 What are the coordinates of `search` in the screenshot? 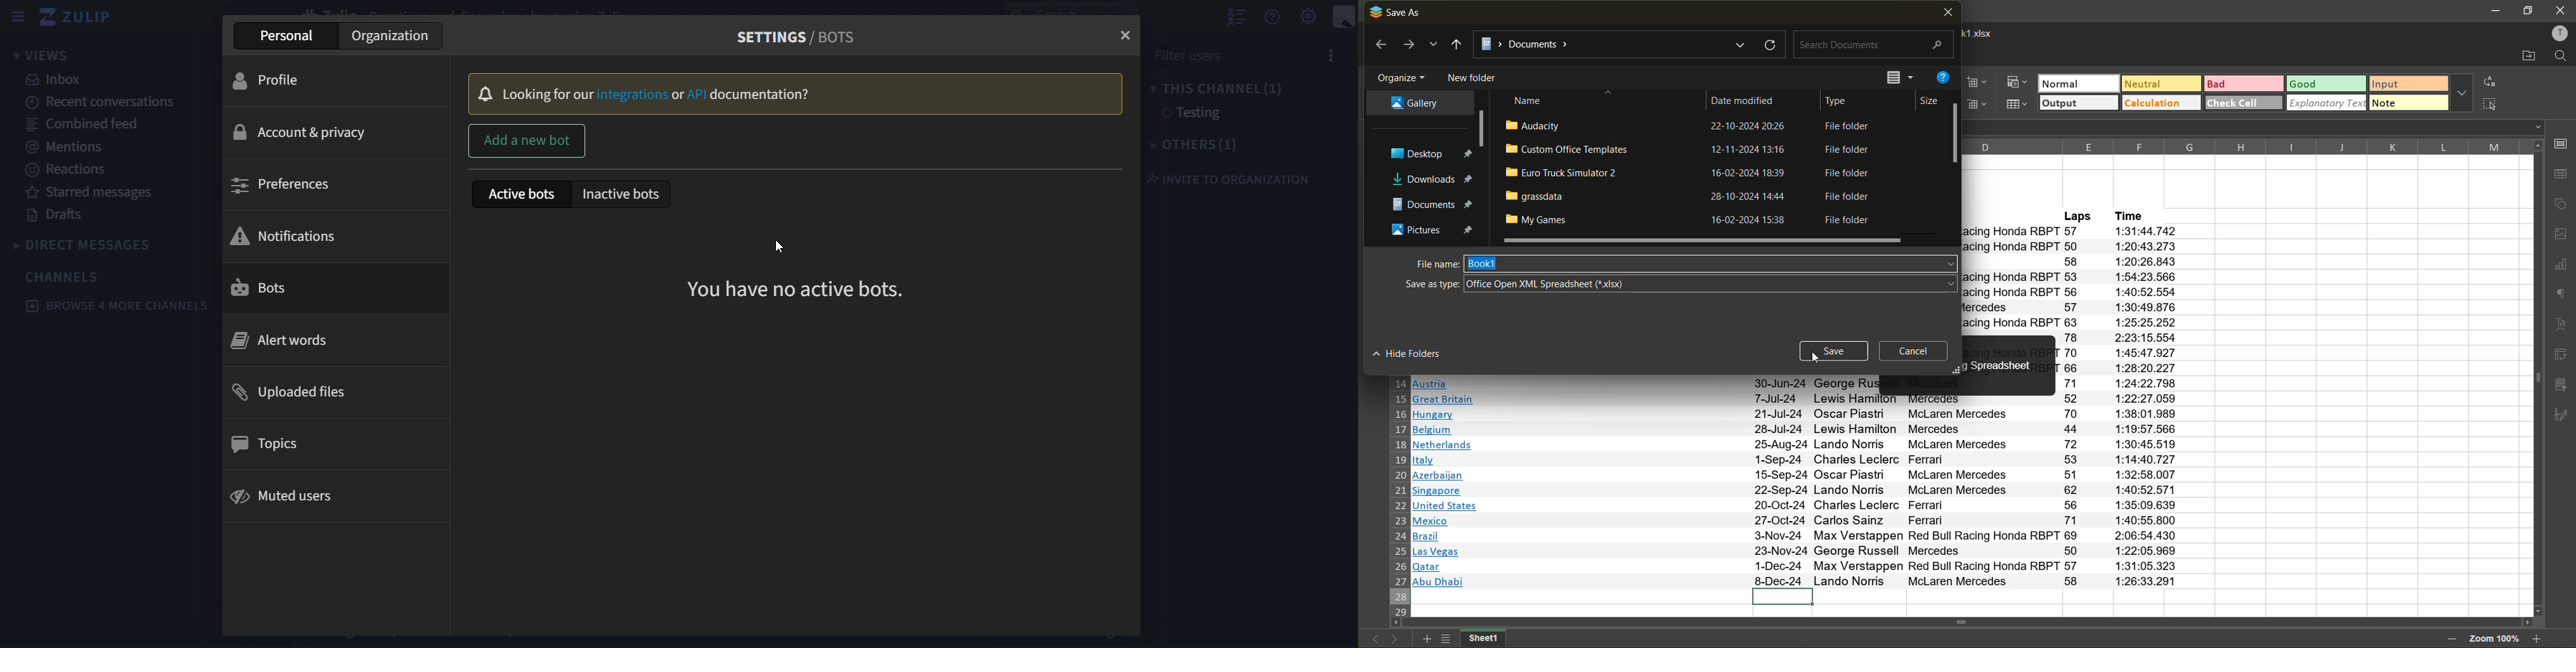 It's located at (1876, 44).